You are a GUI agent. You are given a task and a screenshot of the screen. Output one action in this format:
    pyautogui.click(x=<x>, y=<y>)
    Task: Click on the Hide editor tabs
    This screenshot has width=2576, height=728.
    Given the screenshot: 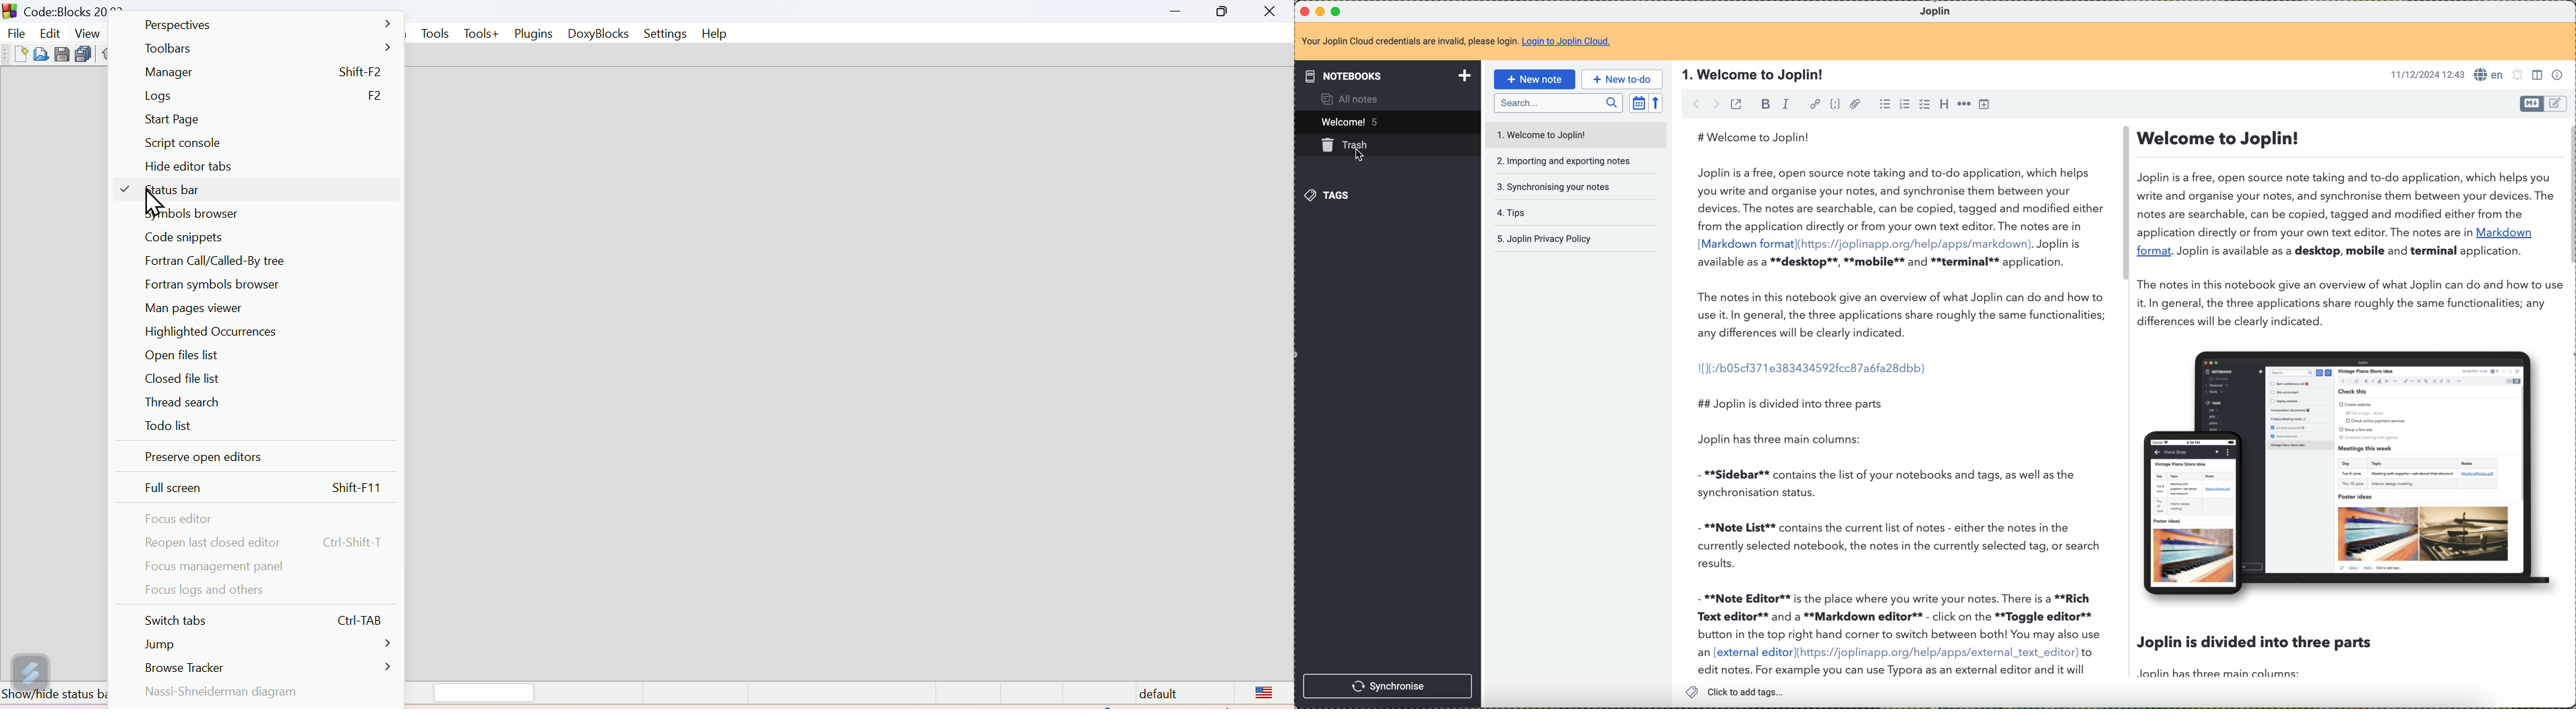 What is the action you would take?
    pyautogui.click(x=211, y=171)
    